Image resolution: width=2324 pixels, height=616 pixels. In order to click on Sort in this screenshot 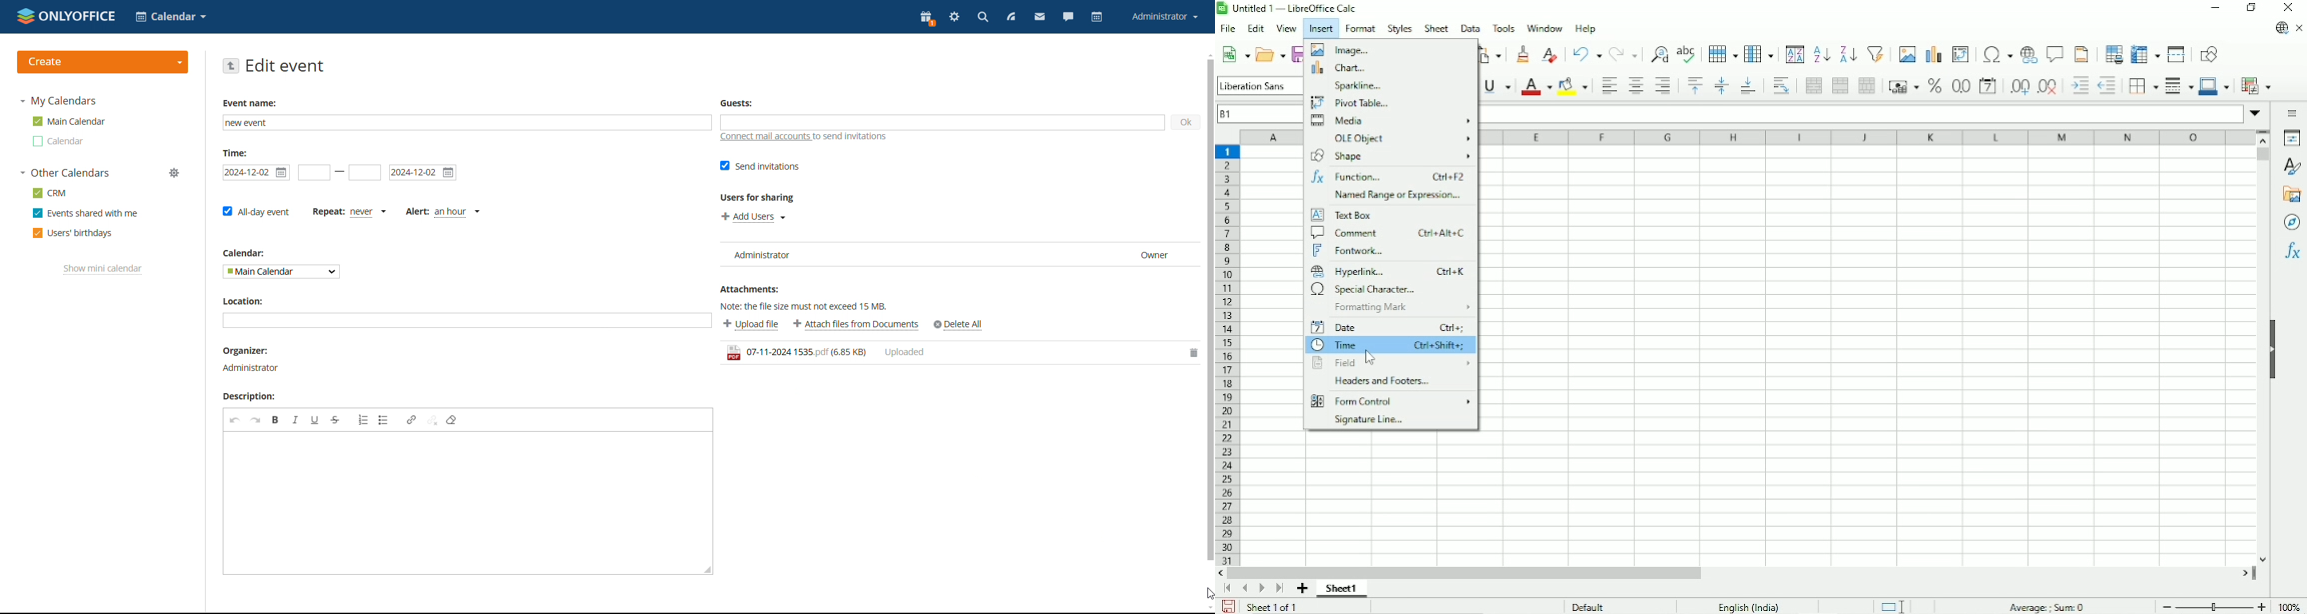, I will do `click(1796, 53)`.